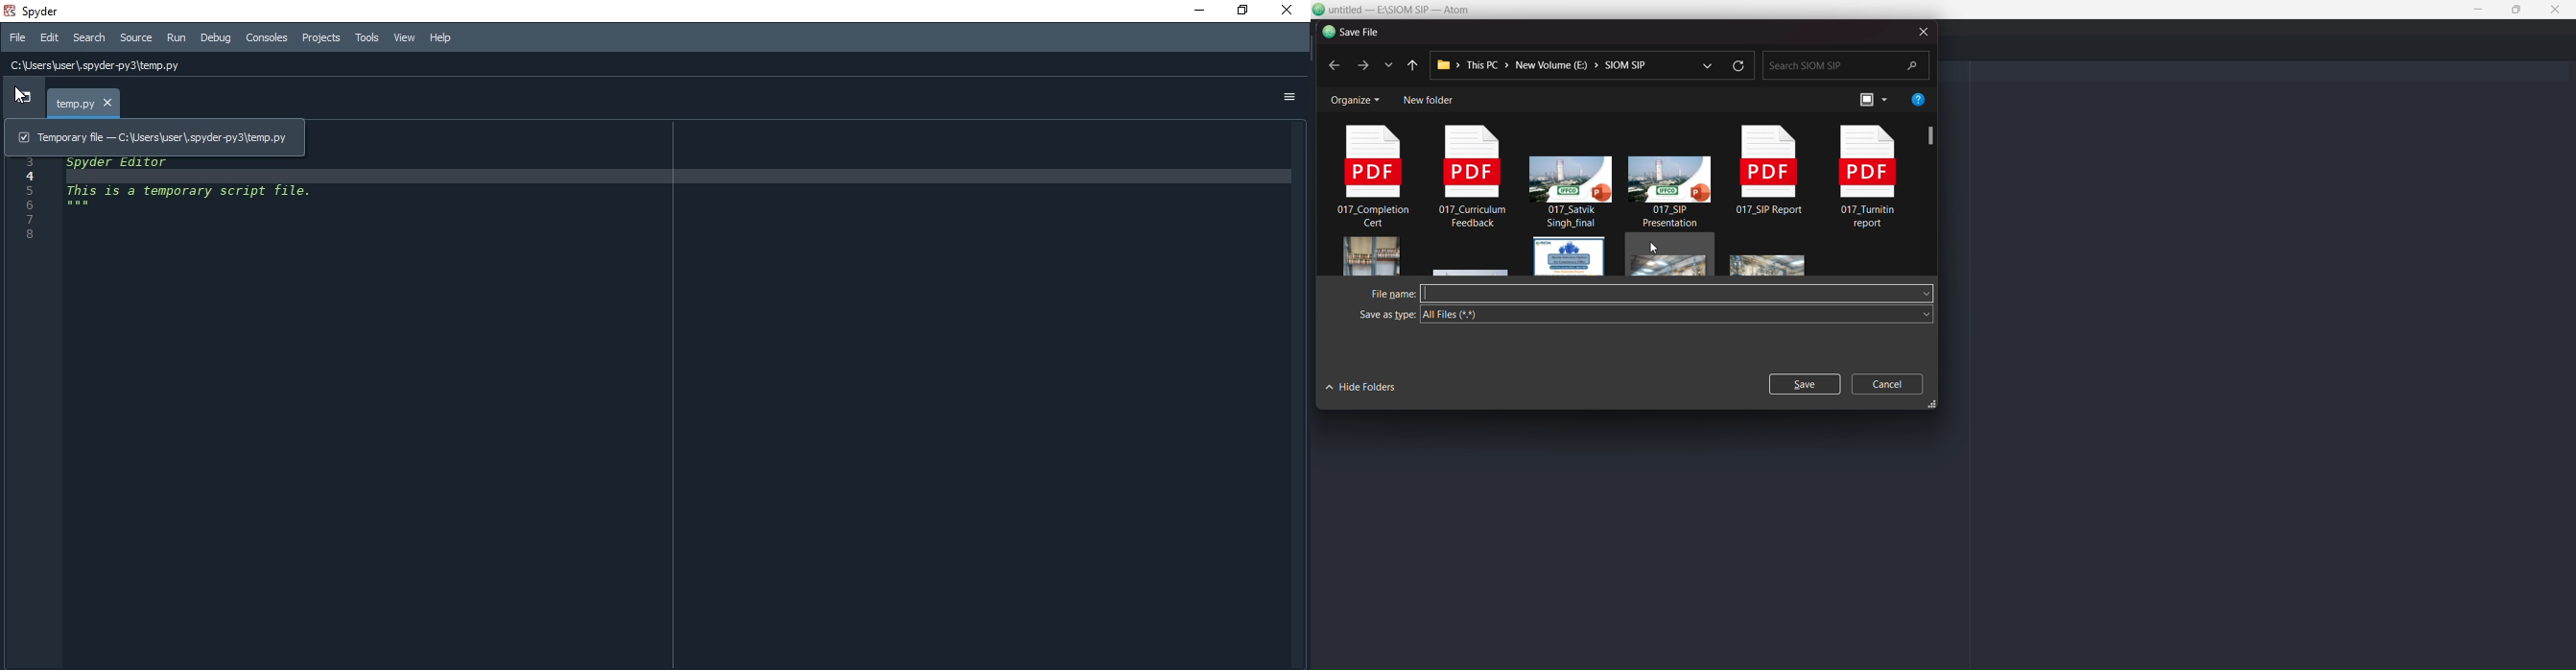  Describe the element at coordinates (444, 37) in the screenshot. I see `Help` at that location.